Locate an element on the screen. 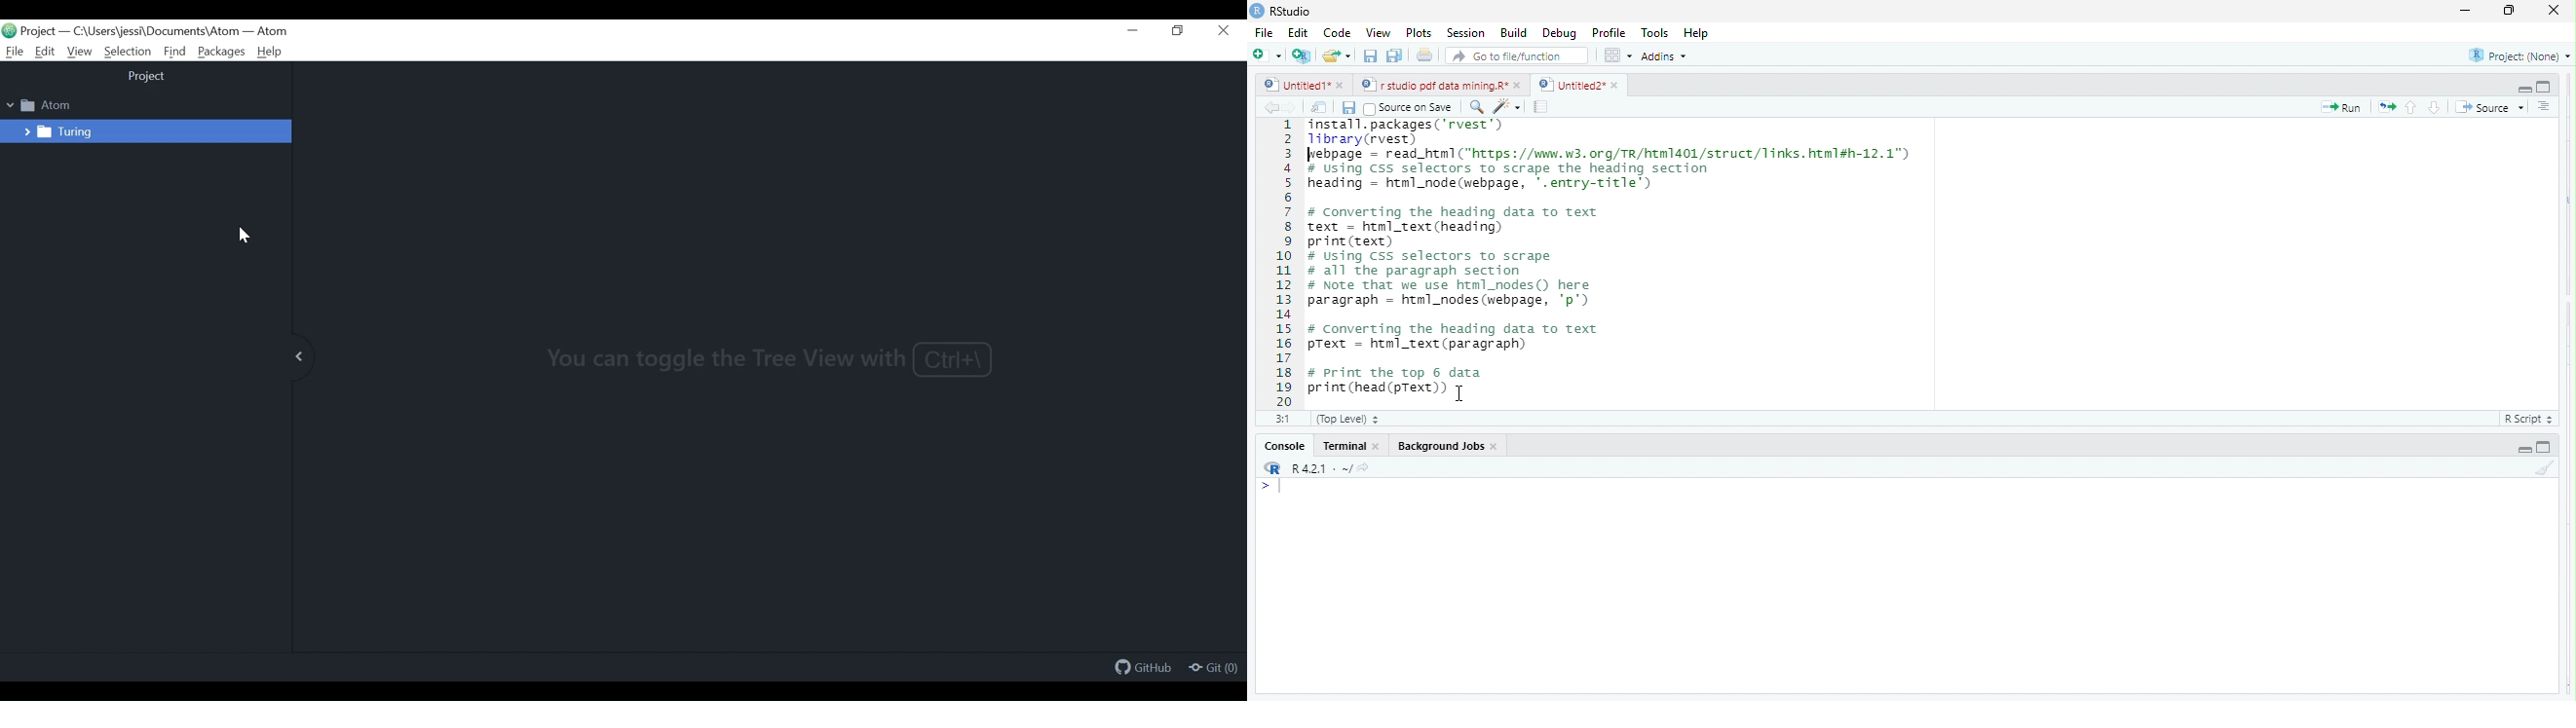 This screenshot has height=728, width=2576.  Go to file/function is located at coordinates (1518, 56).